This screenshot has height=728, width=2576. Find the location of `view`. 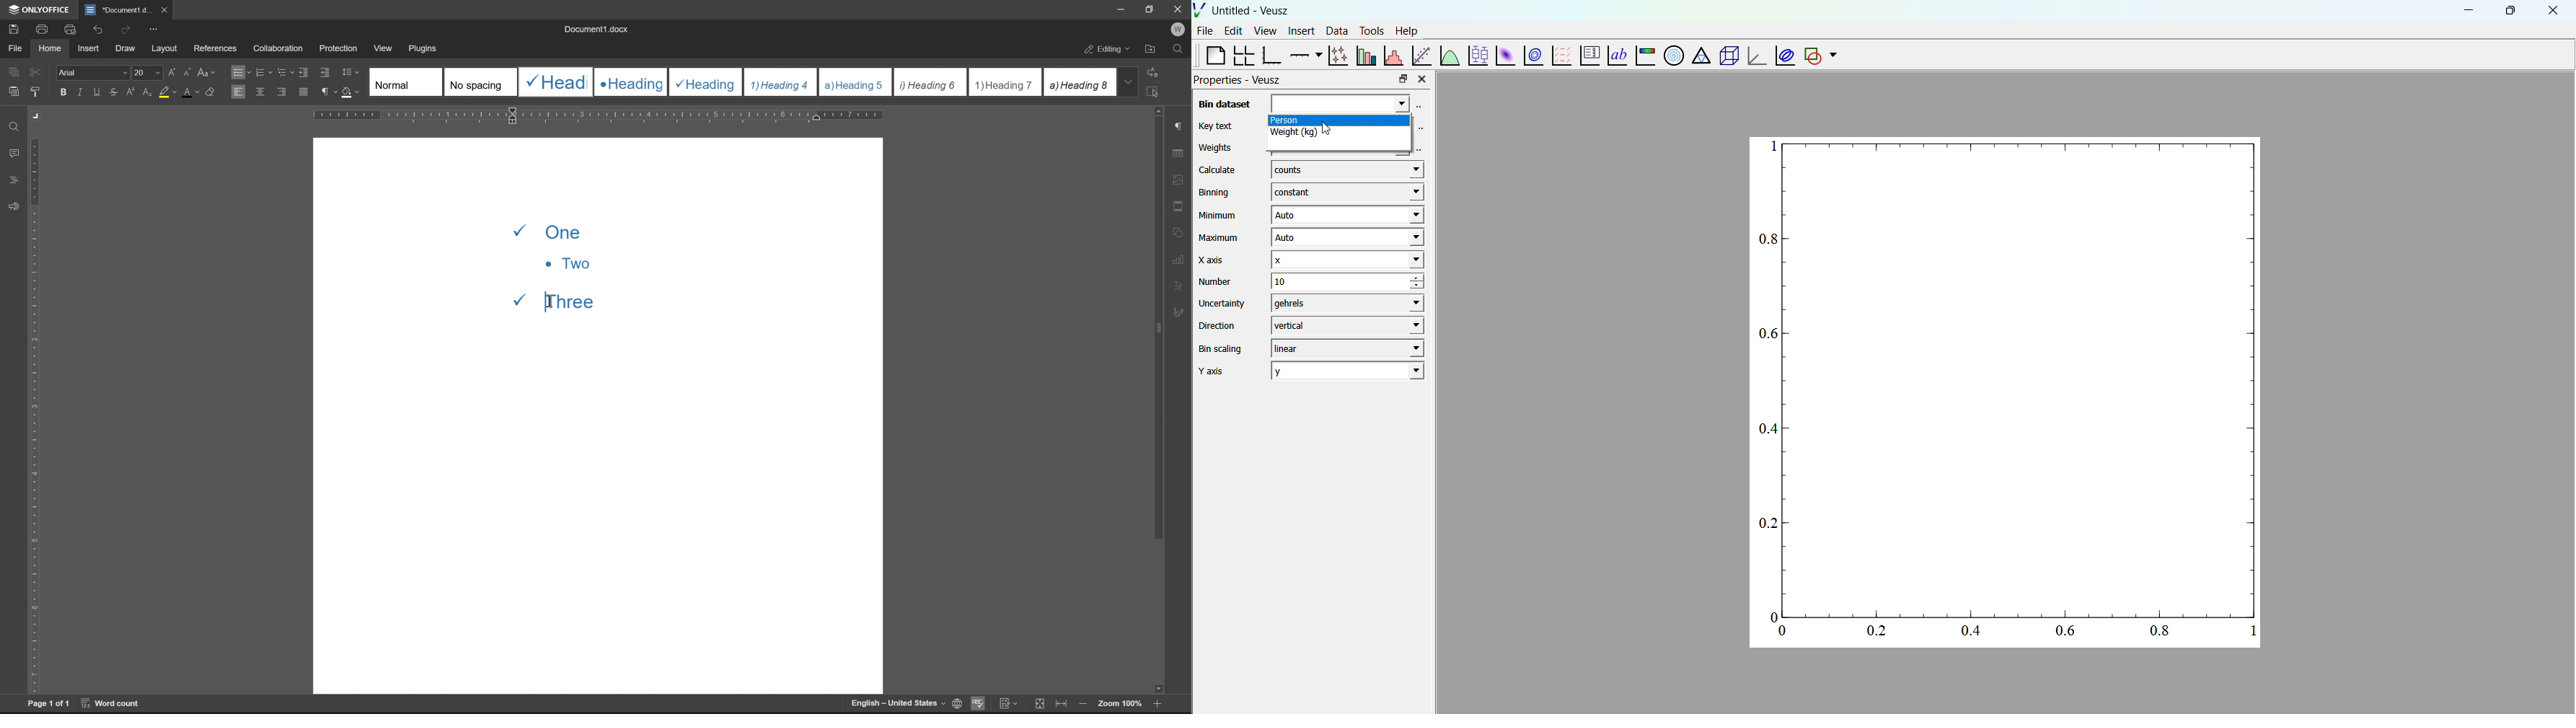

view is located at coordinates (381, 46).